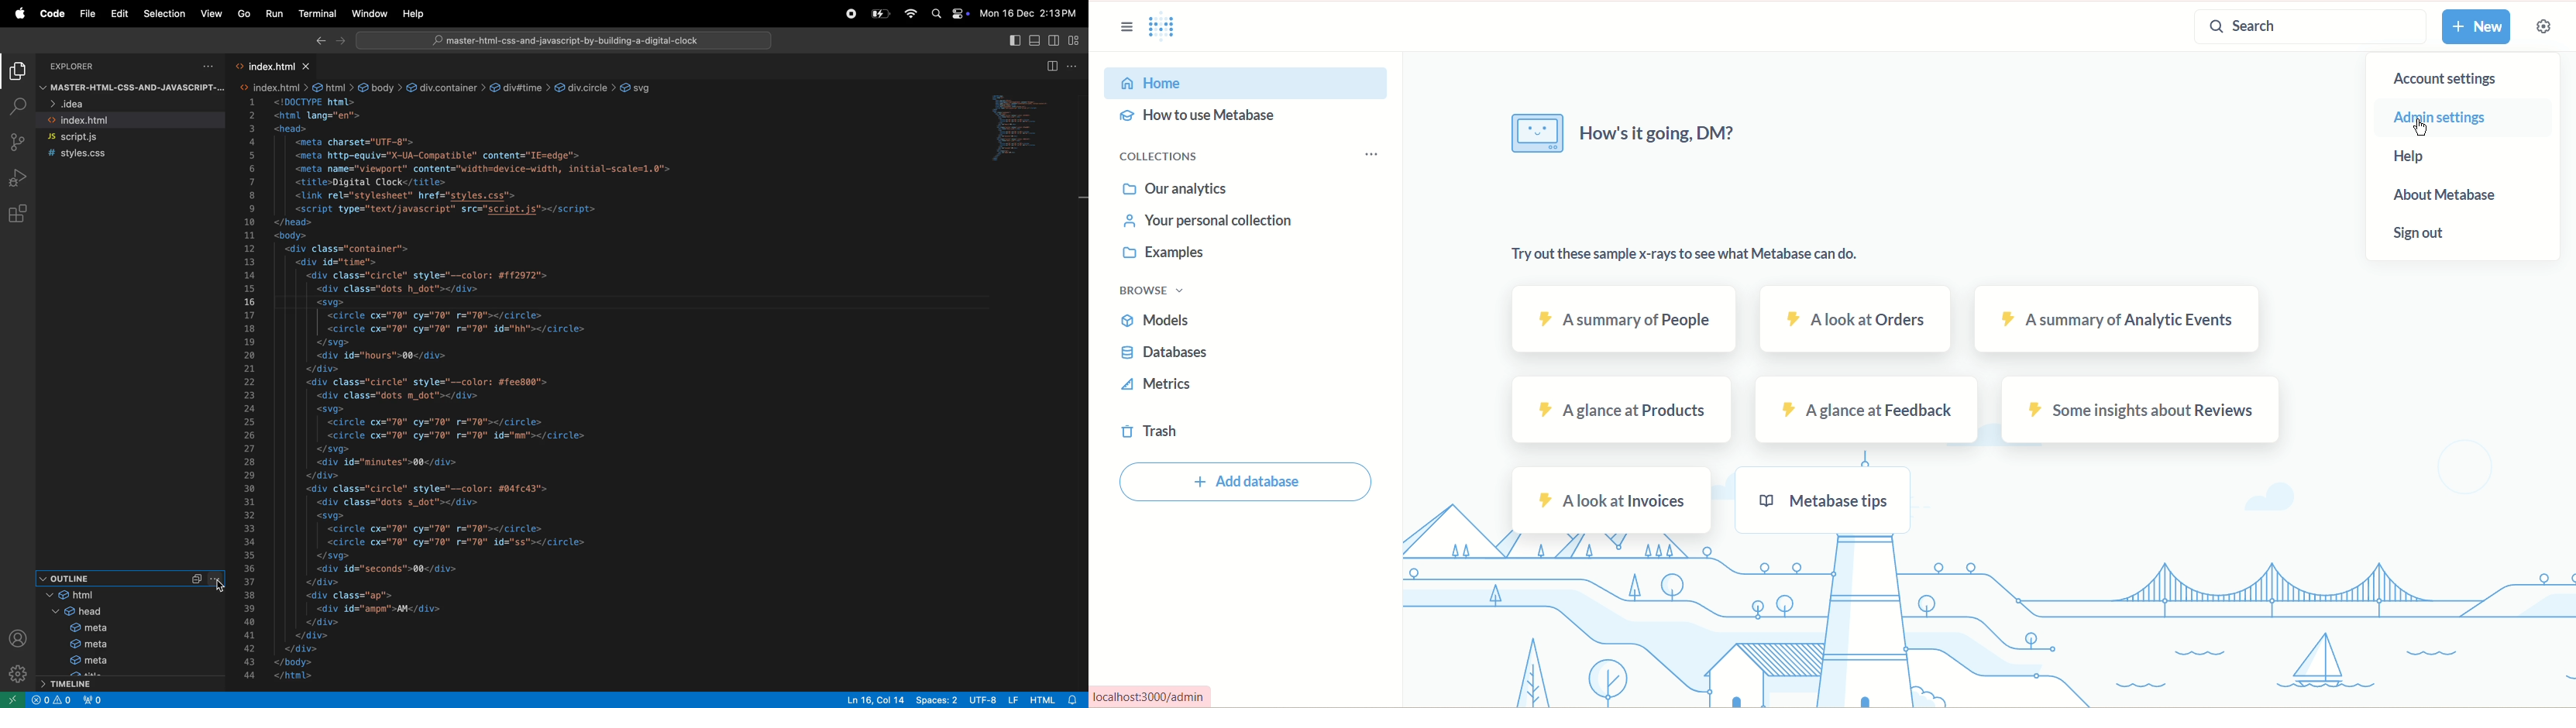 This screenshot has width=2576, height=728. Describe the element at coordinates (1202, 115) in the screenshot. I see `how to use metabase` at that location.